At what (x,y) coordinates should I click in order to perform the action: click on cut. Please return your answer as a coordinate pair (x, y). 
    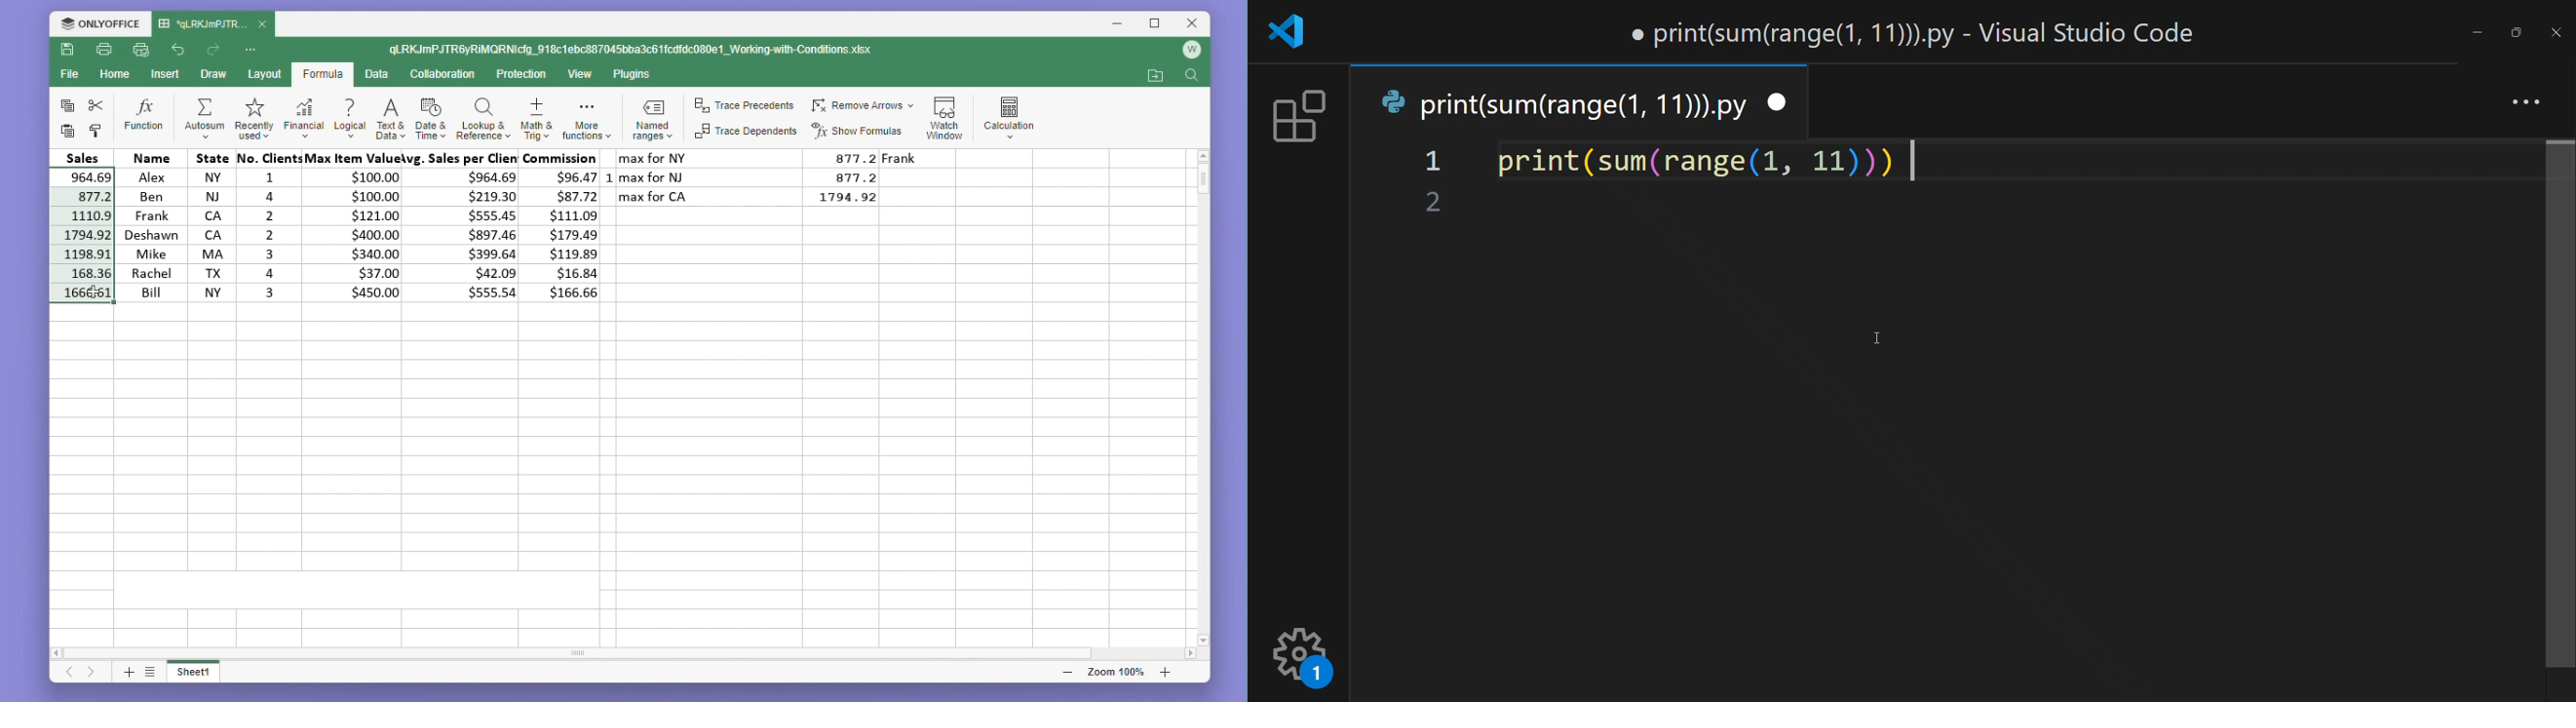
    Looking at the image, I should click on (96, 105).